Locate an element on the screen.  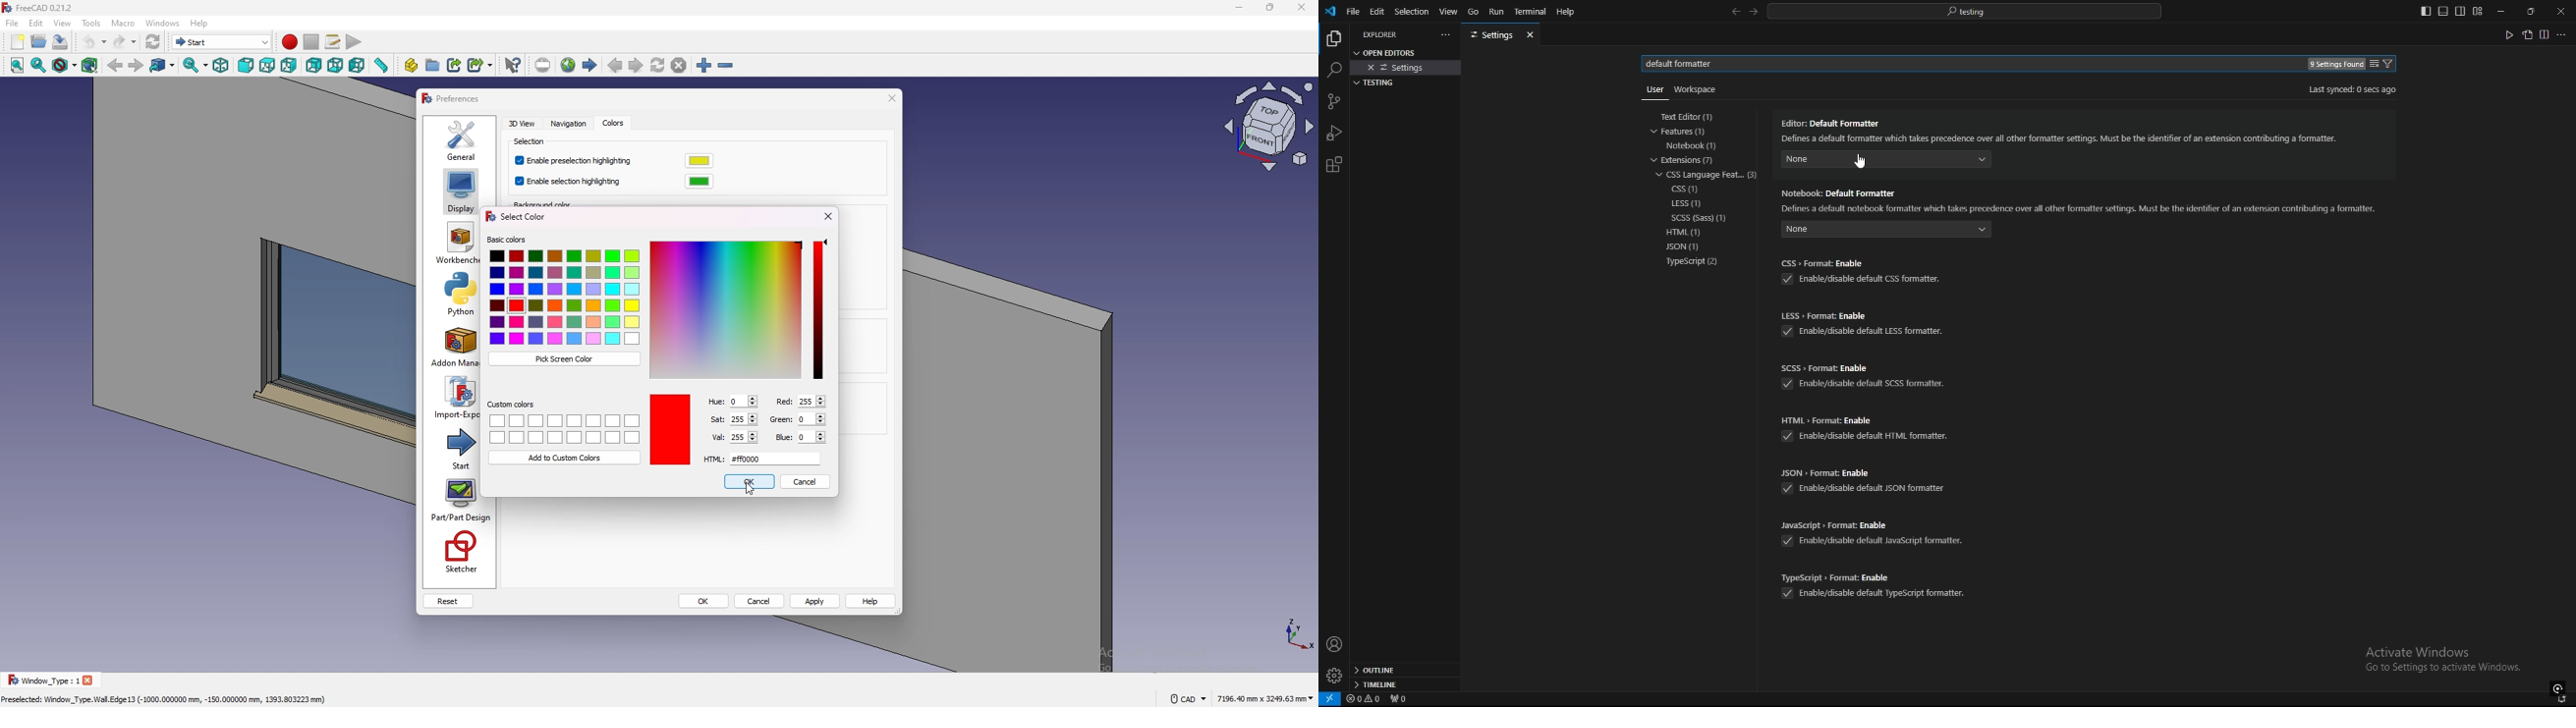
left is located at coordinates (358, 65).